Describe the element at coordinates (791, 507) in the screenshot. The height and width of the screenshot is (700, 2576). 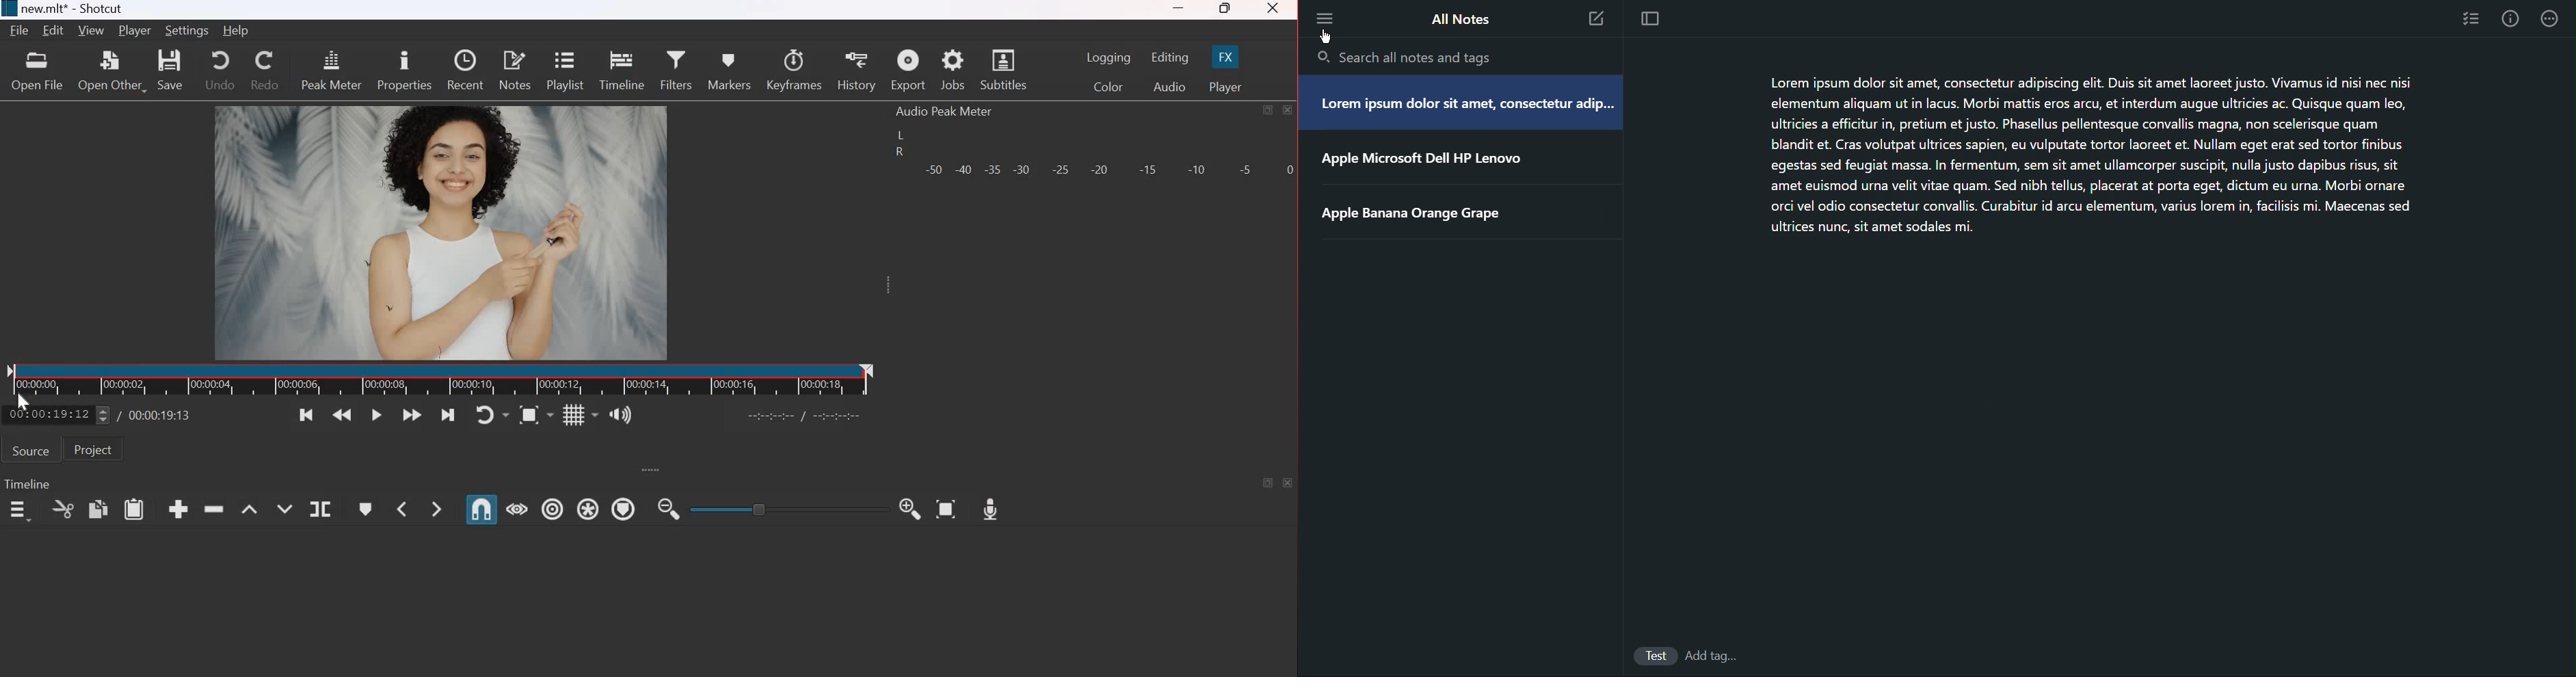
I see `toggle` at that location.